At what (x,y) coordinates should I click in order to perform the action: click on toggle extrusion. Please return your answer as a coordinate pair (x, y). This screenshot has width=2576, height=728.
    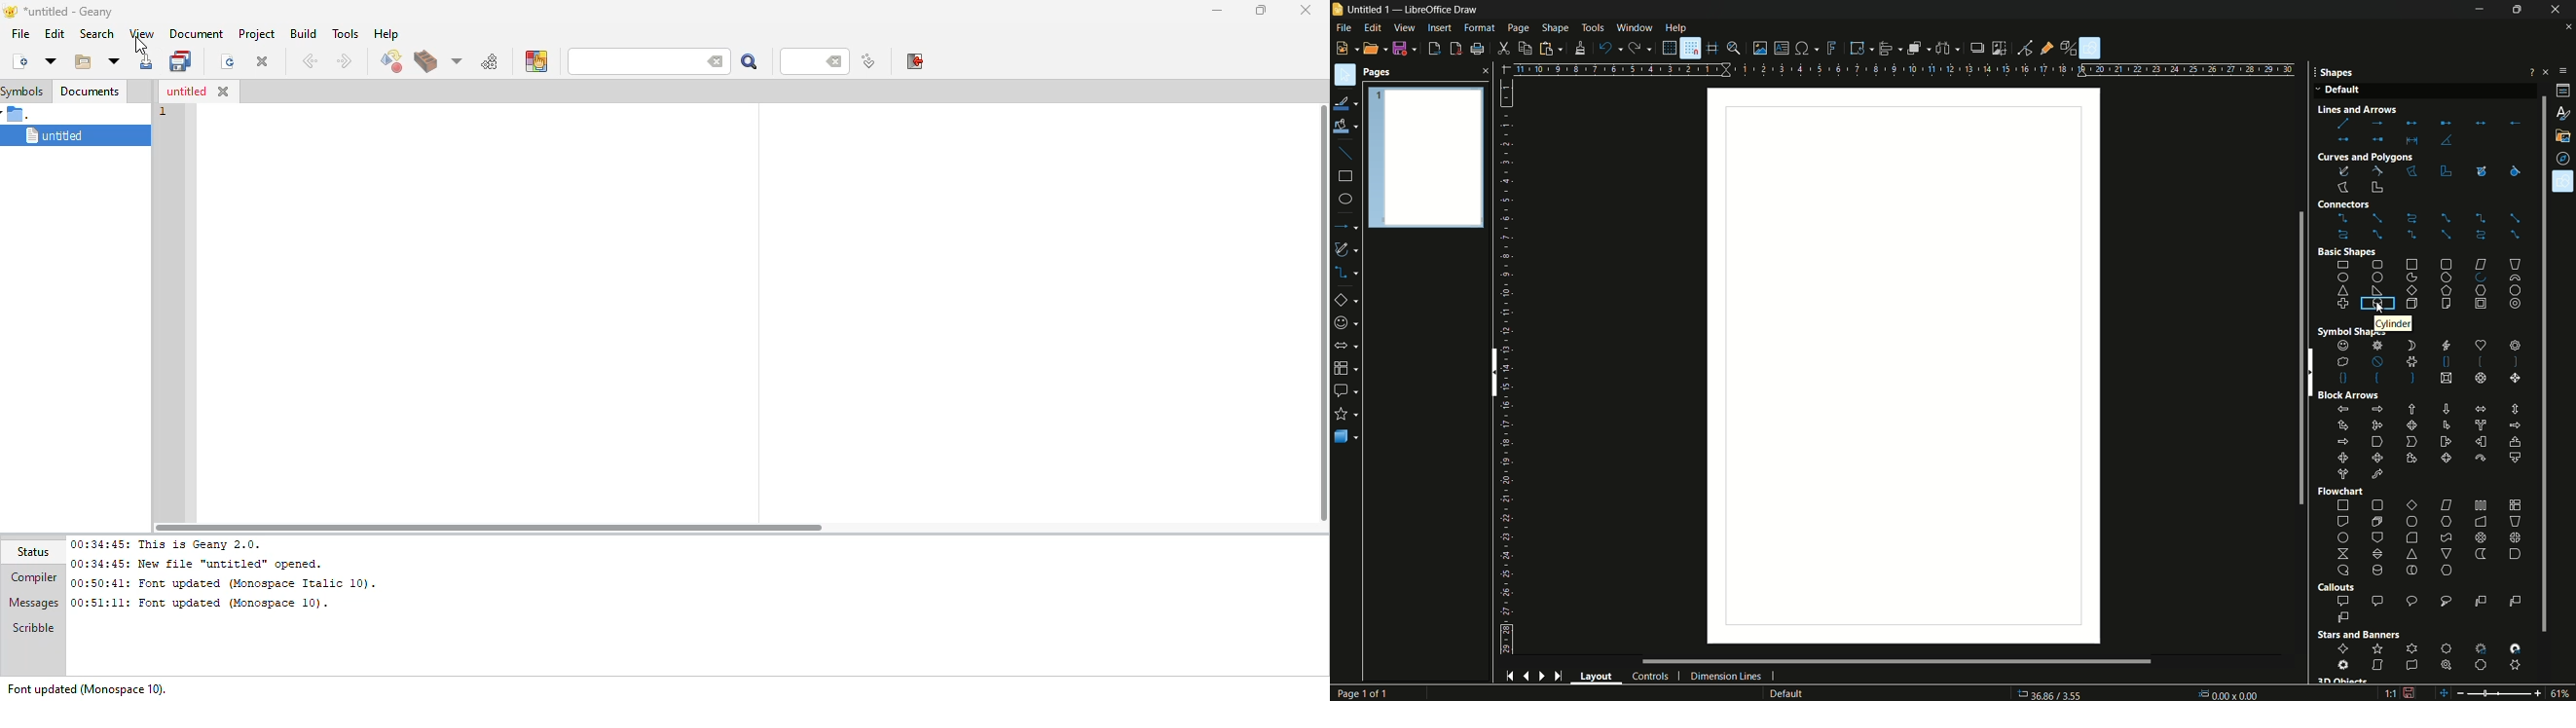
    Looking at the image, I should click on (2070, 49).